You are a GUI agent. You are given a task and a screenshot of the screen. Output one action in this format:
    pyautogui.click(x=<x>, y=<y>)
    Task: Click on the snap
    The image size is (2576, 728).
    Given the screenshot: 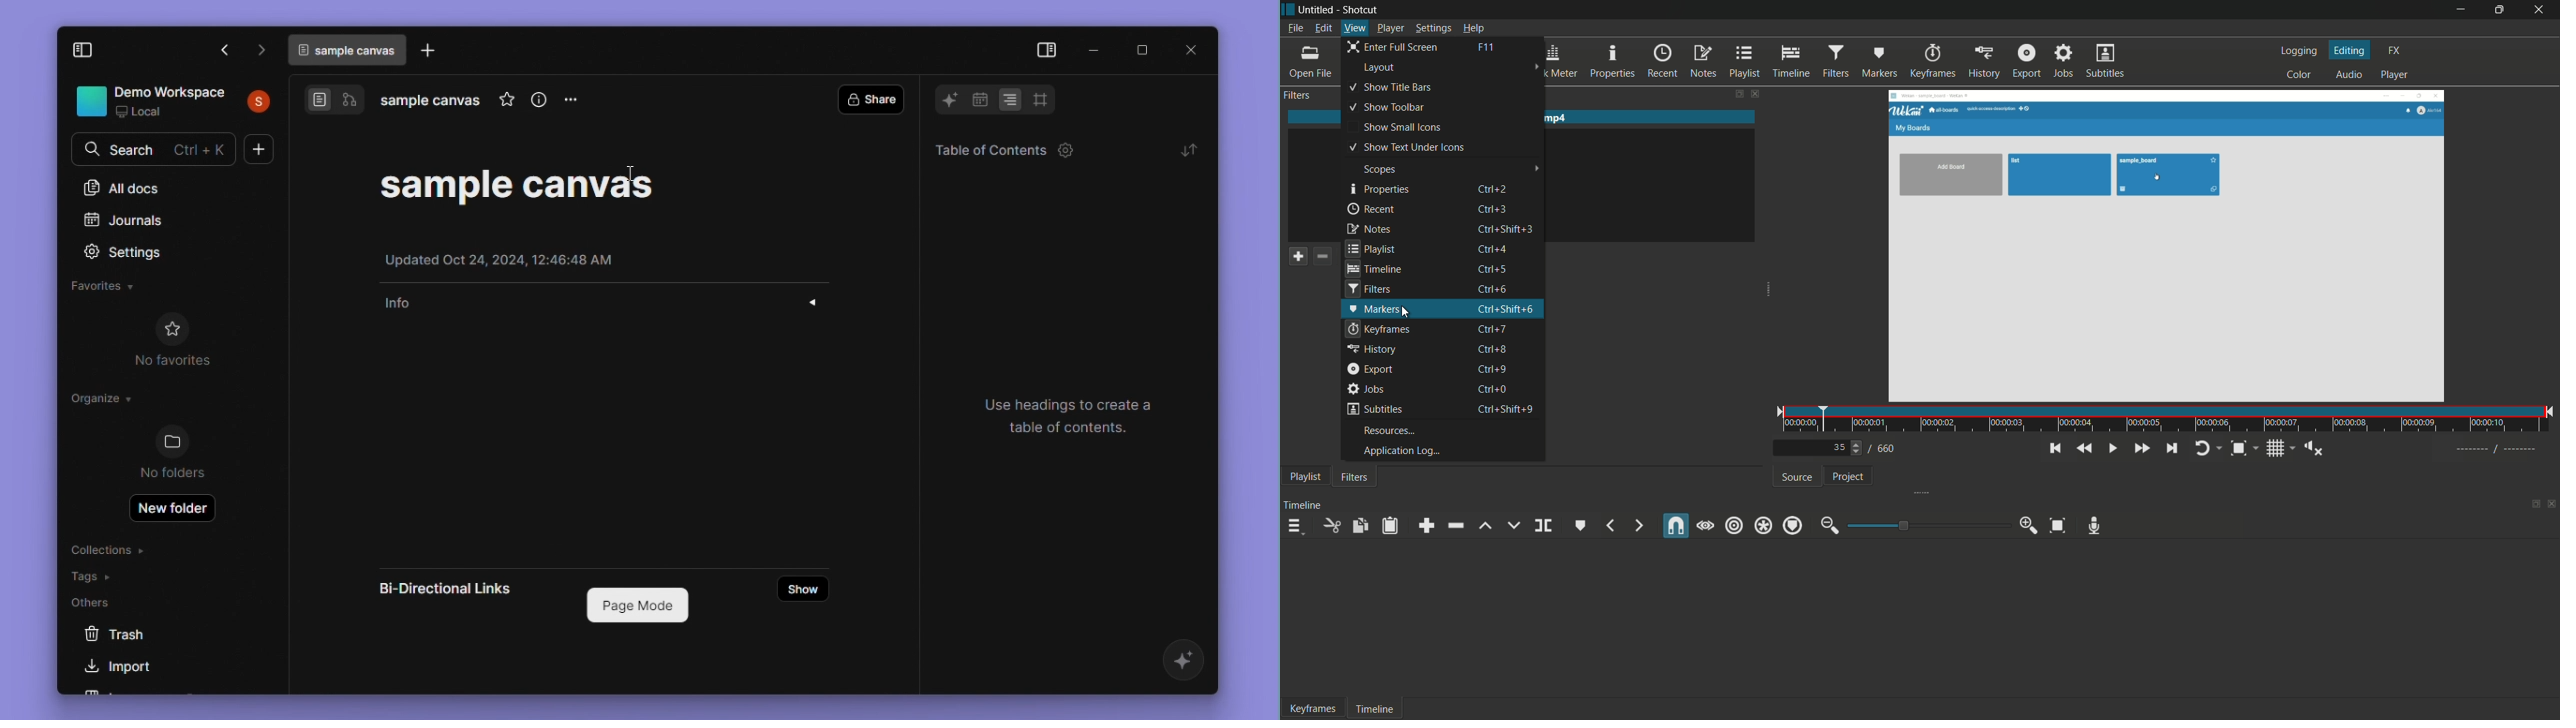 What is the action you would take?
    pyautogui.click(x=1675, y=526)
    